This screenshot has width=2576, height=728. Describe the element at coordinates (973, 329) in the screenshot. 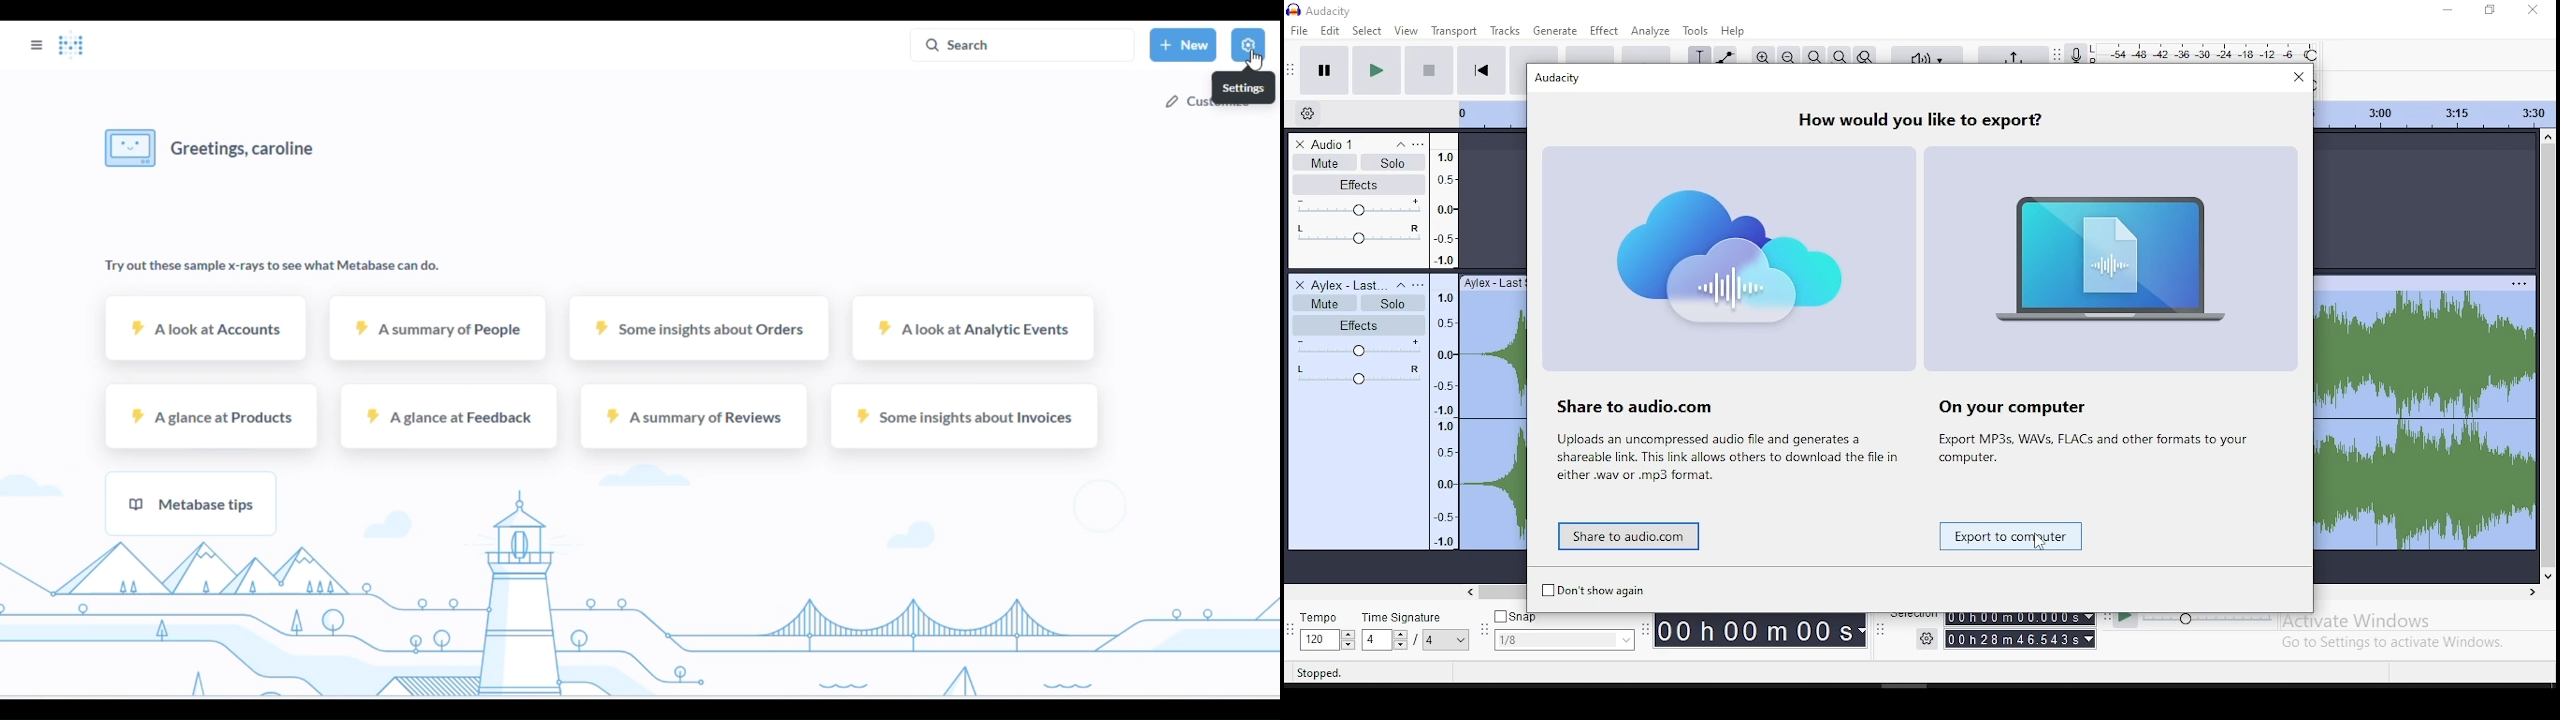

I see `a look at analytic events` at that location.